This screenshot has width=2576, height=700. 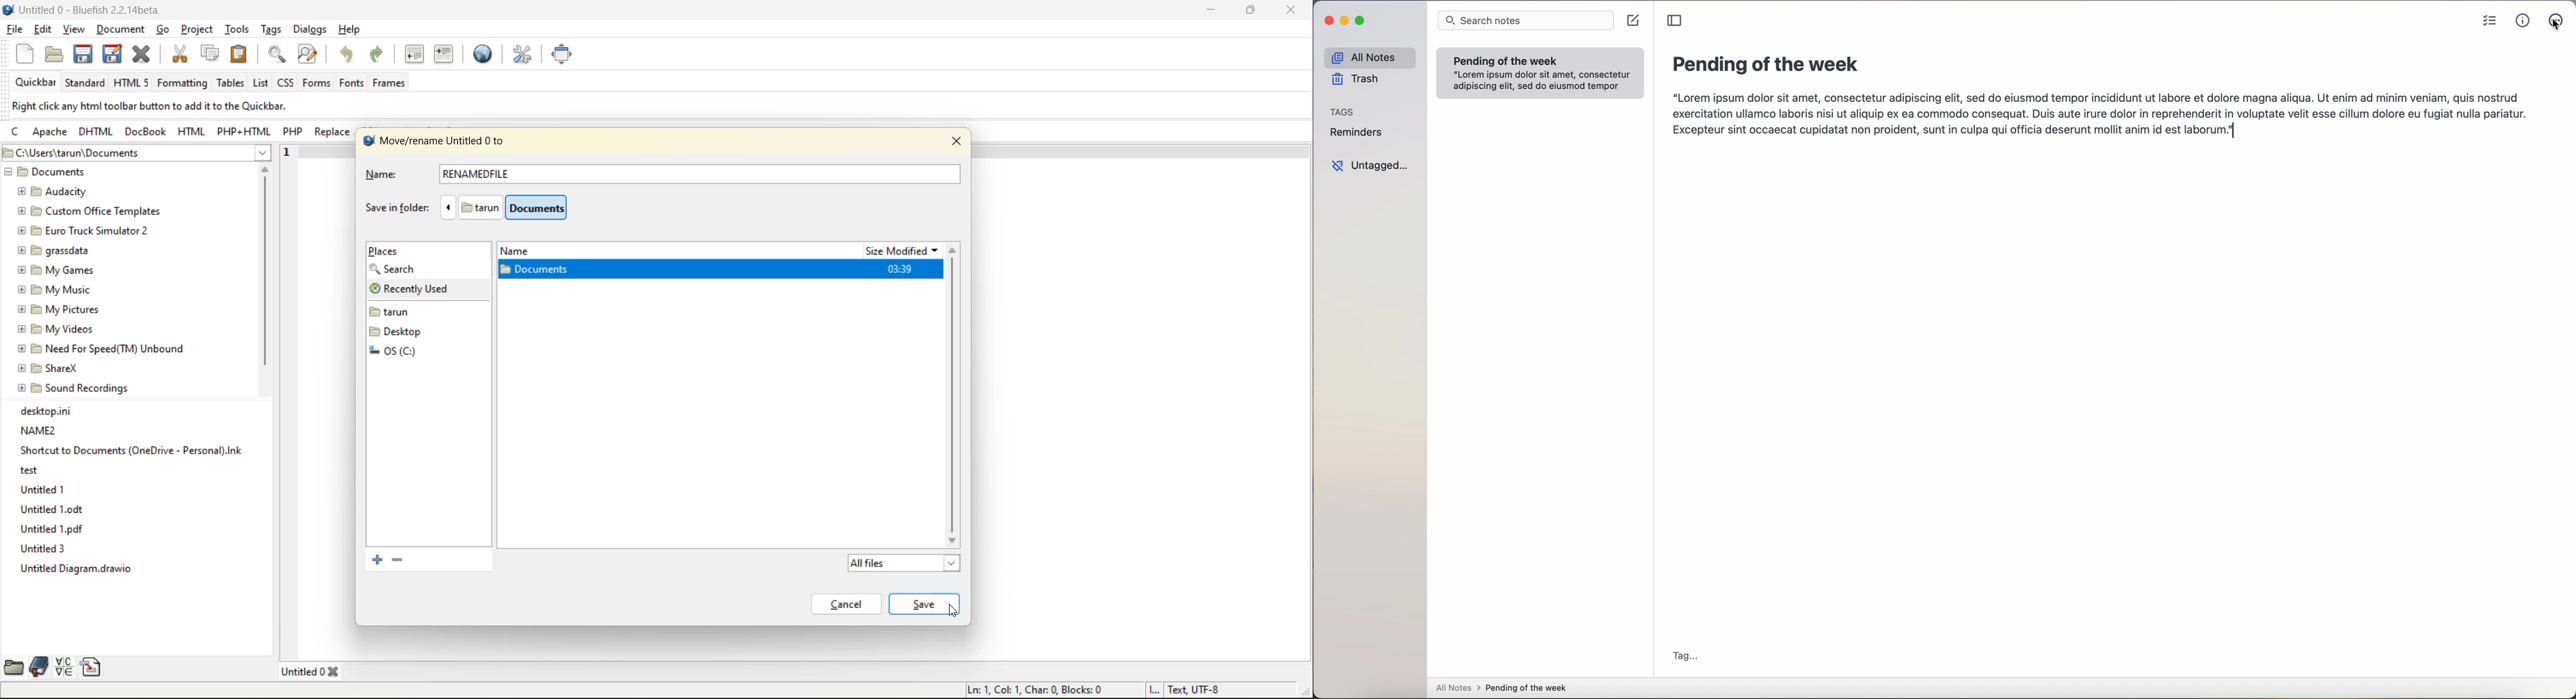 What do you see at coordinates (275, 55) in the screenshot?
I see `find` at bounding box center [275, 55].